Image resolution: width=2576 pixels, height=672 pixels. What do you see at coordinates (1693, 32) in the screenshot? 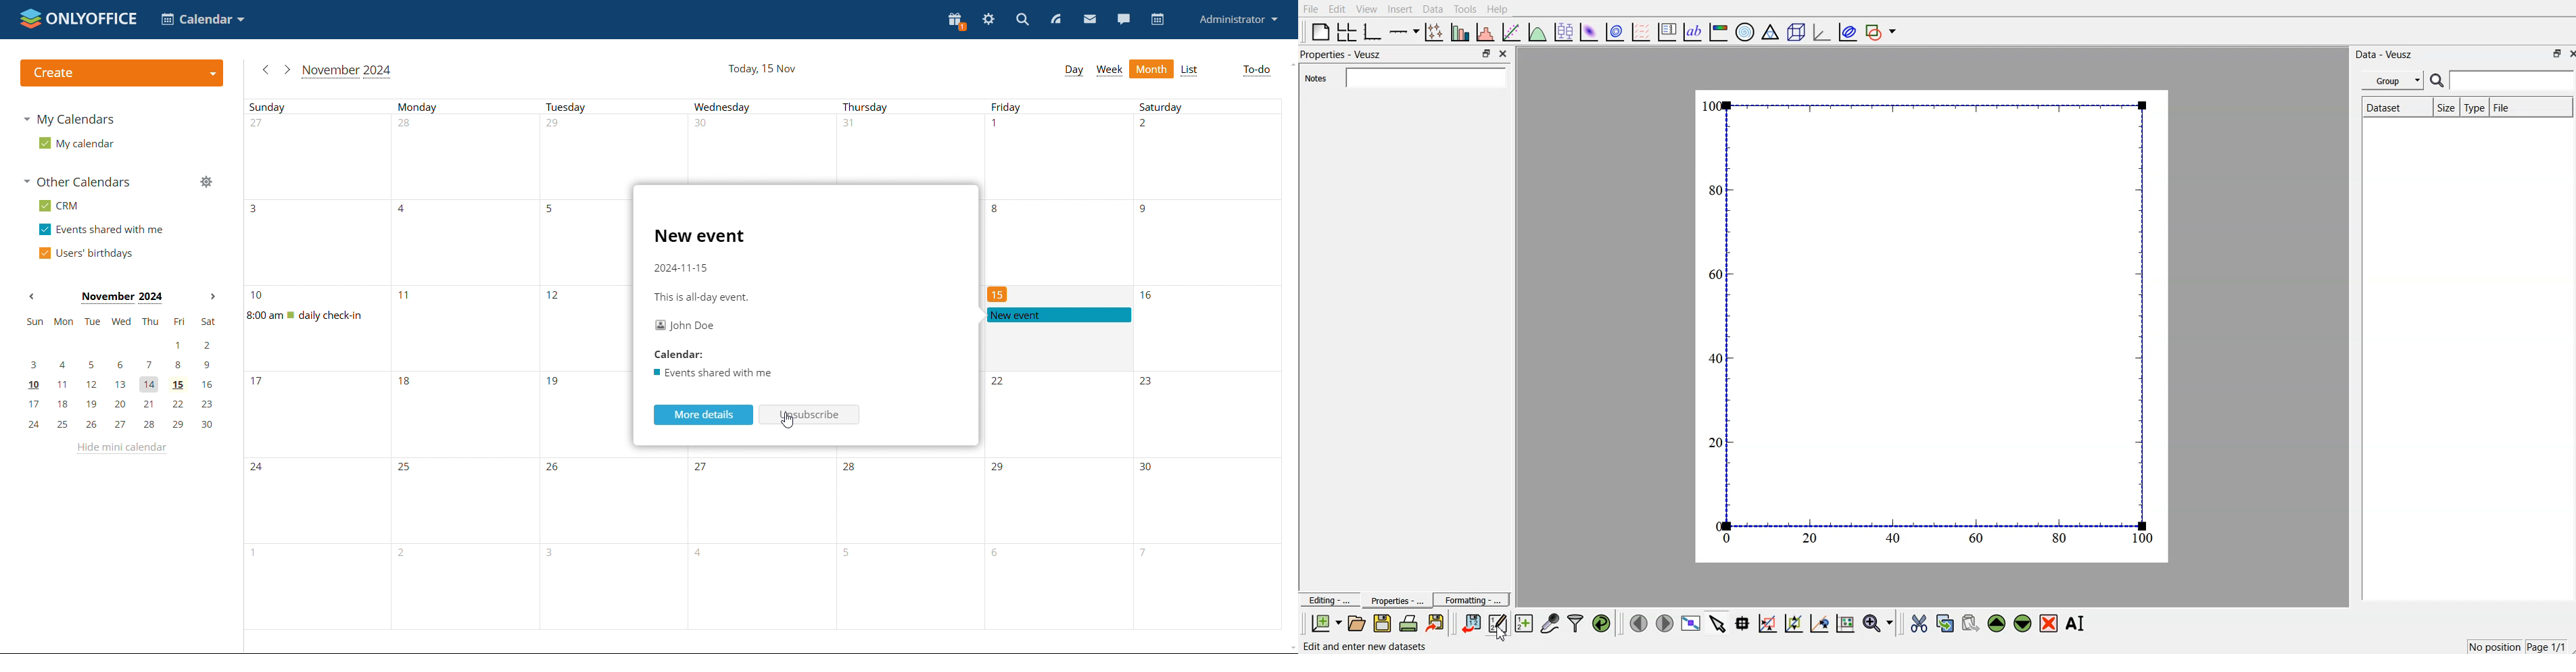
I see `text label` at bounding box center [1693, 32].